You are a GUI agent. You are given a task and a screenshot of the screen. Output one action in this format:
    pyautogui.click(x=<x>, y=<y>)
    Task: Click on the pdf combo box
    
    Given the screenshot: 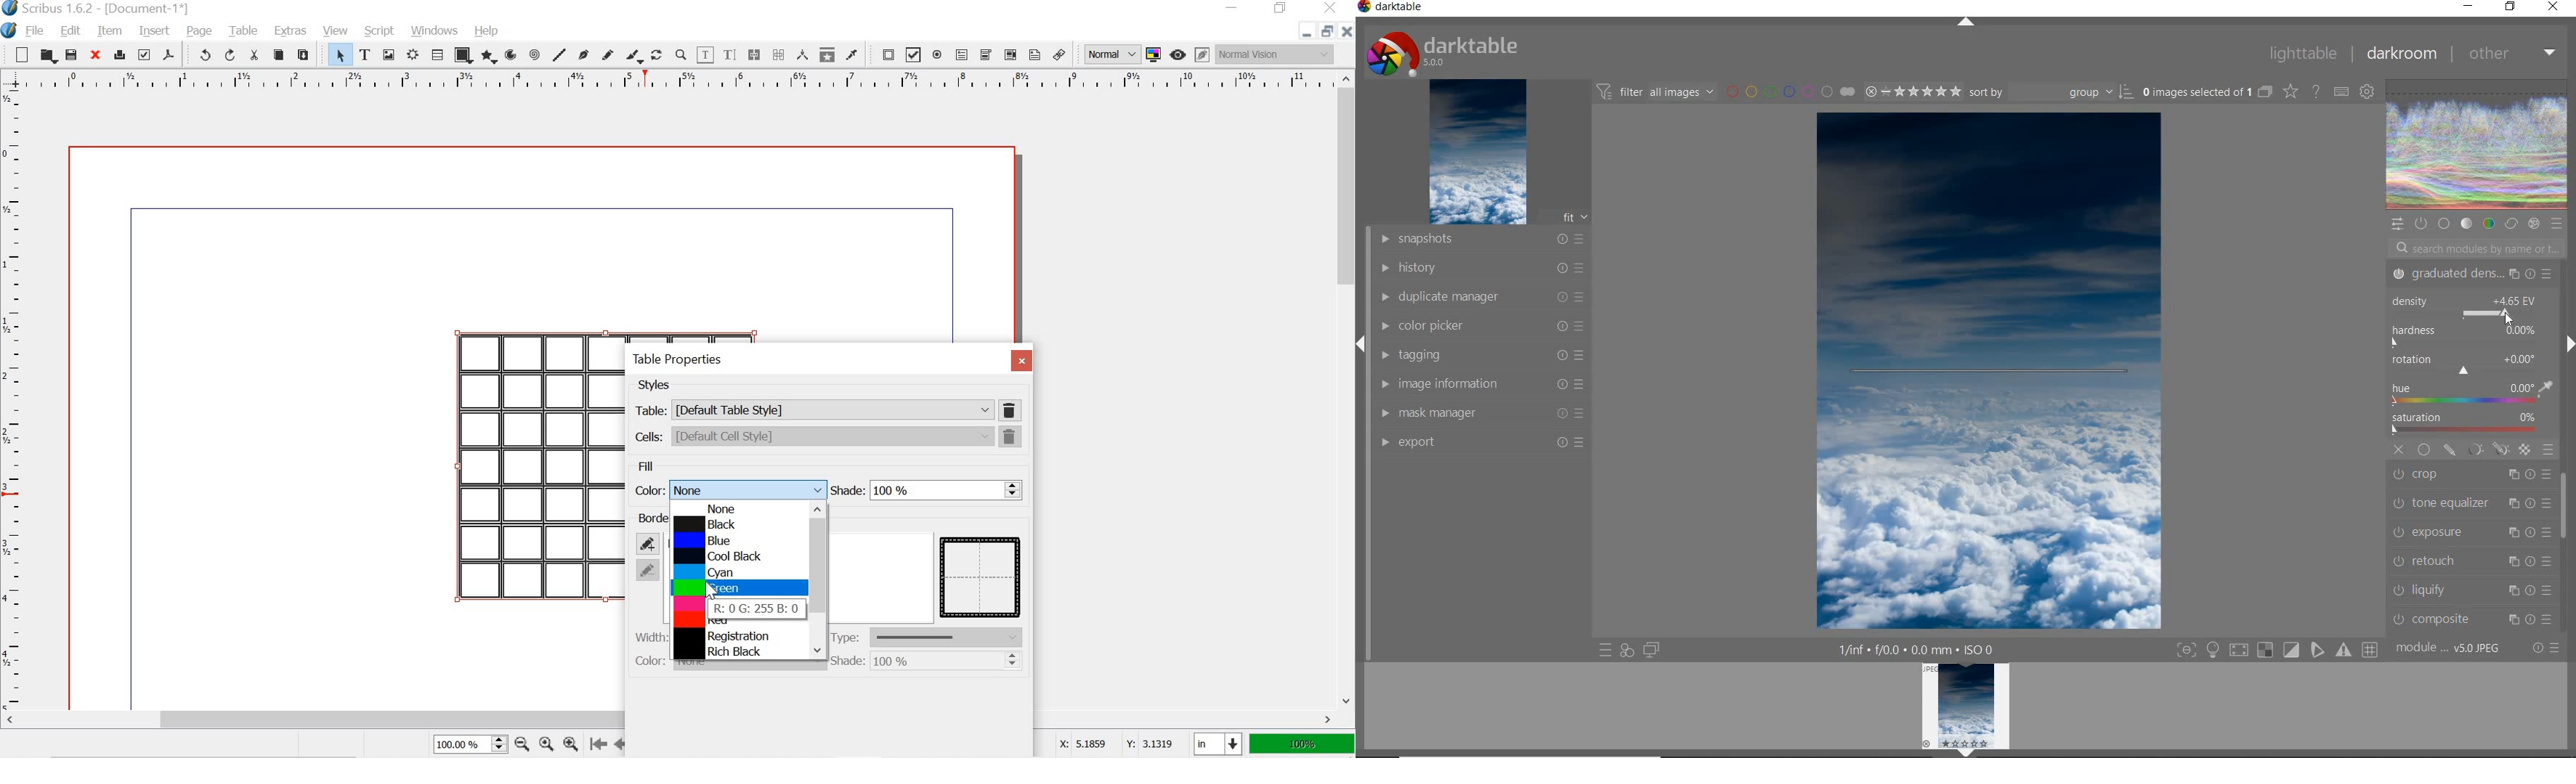 What is the action you would take?
    pyautogui.click(x=986, y=55)
    